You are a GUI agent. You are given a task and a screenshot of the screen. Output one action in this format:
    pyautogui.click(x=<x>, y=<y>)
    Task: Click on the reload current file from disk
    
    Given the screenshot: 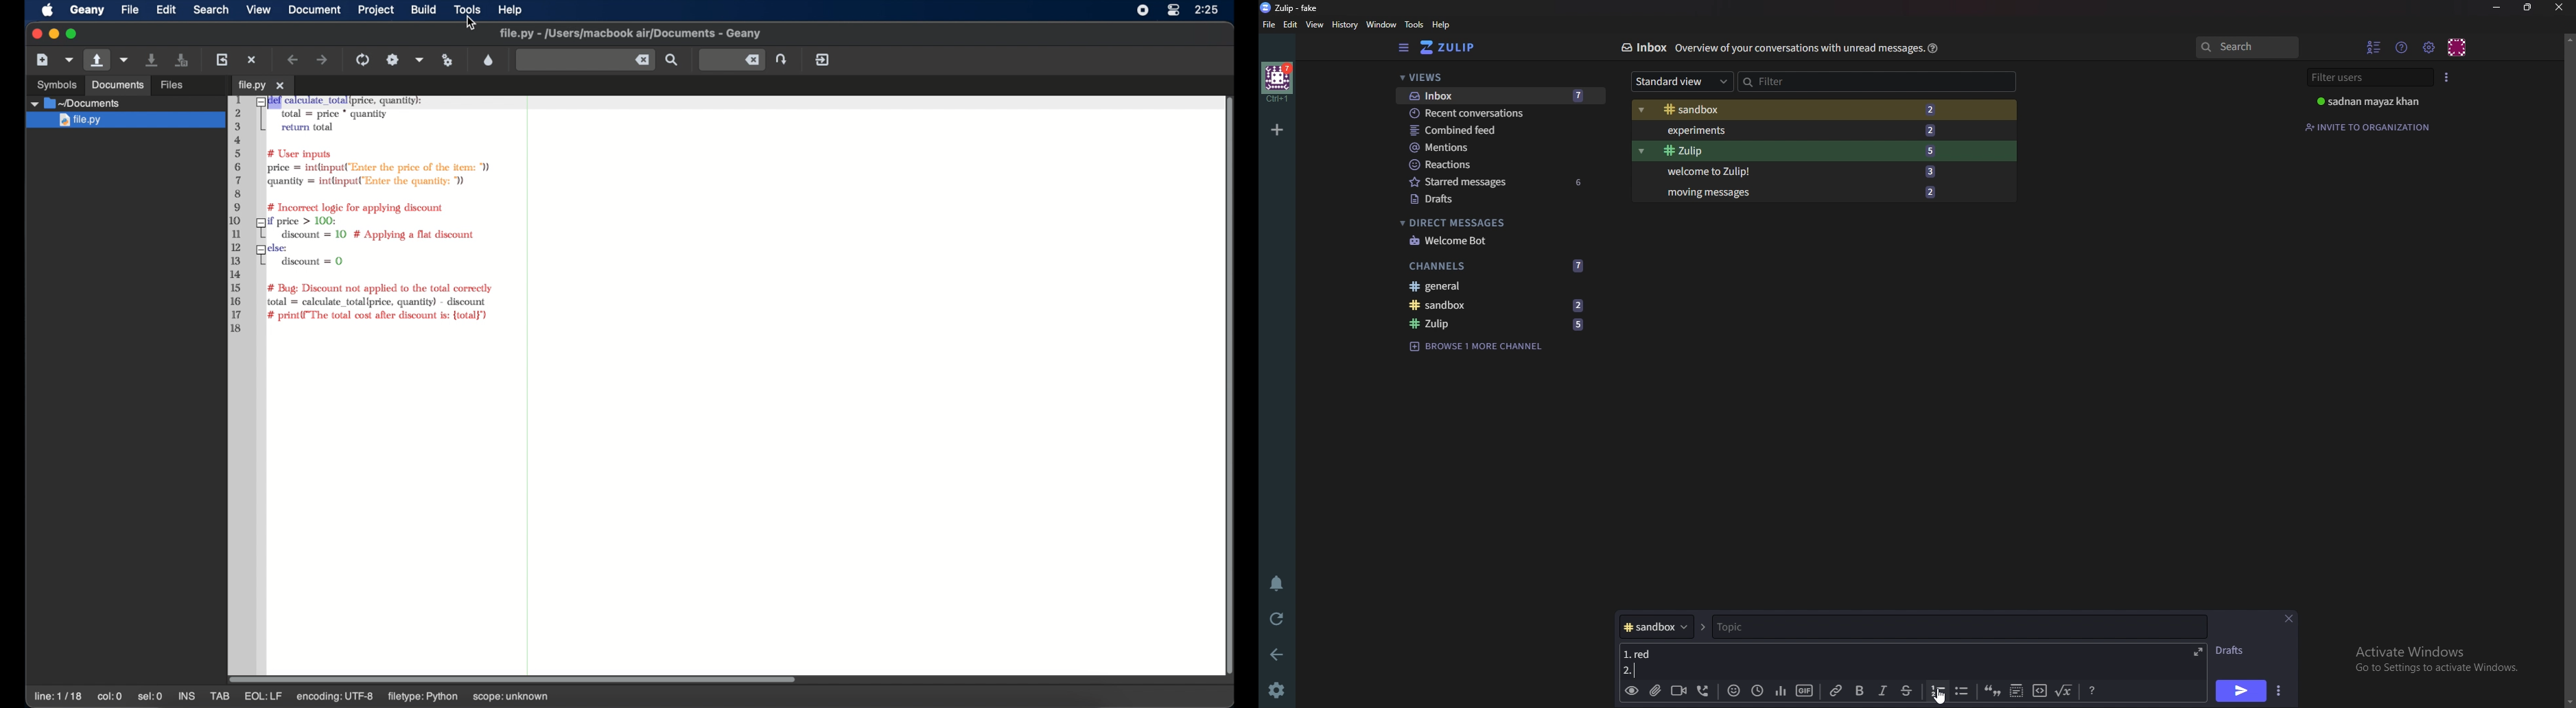 What is the action you would take?
    pyautogui.click(x=222, y=59)
    